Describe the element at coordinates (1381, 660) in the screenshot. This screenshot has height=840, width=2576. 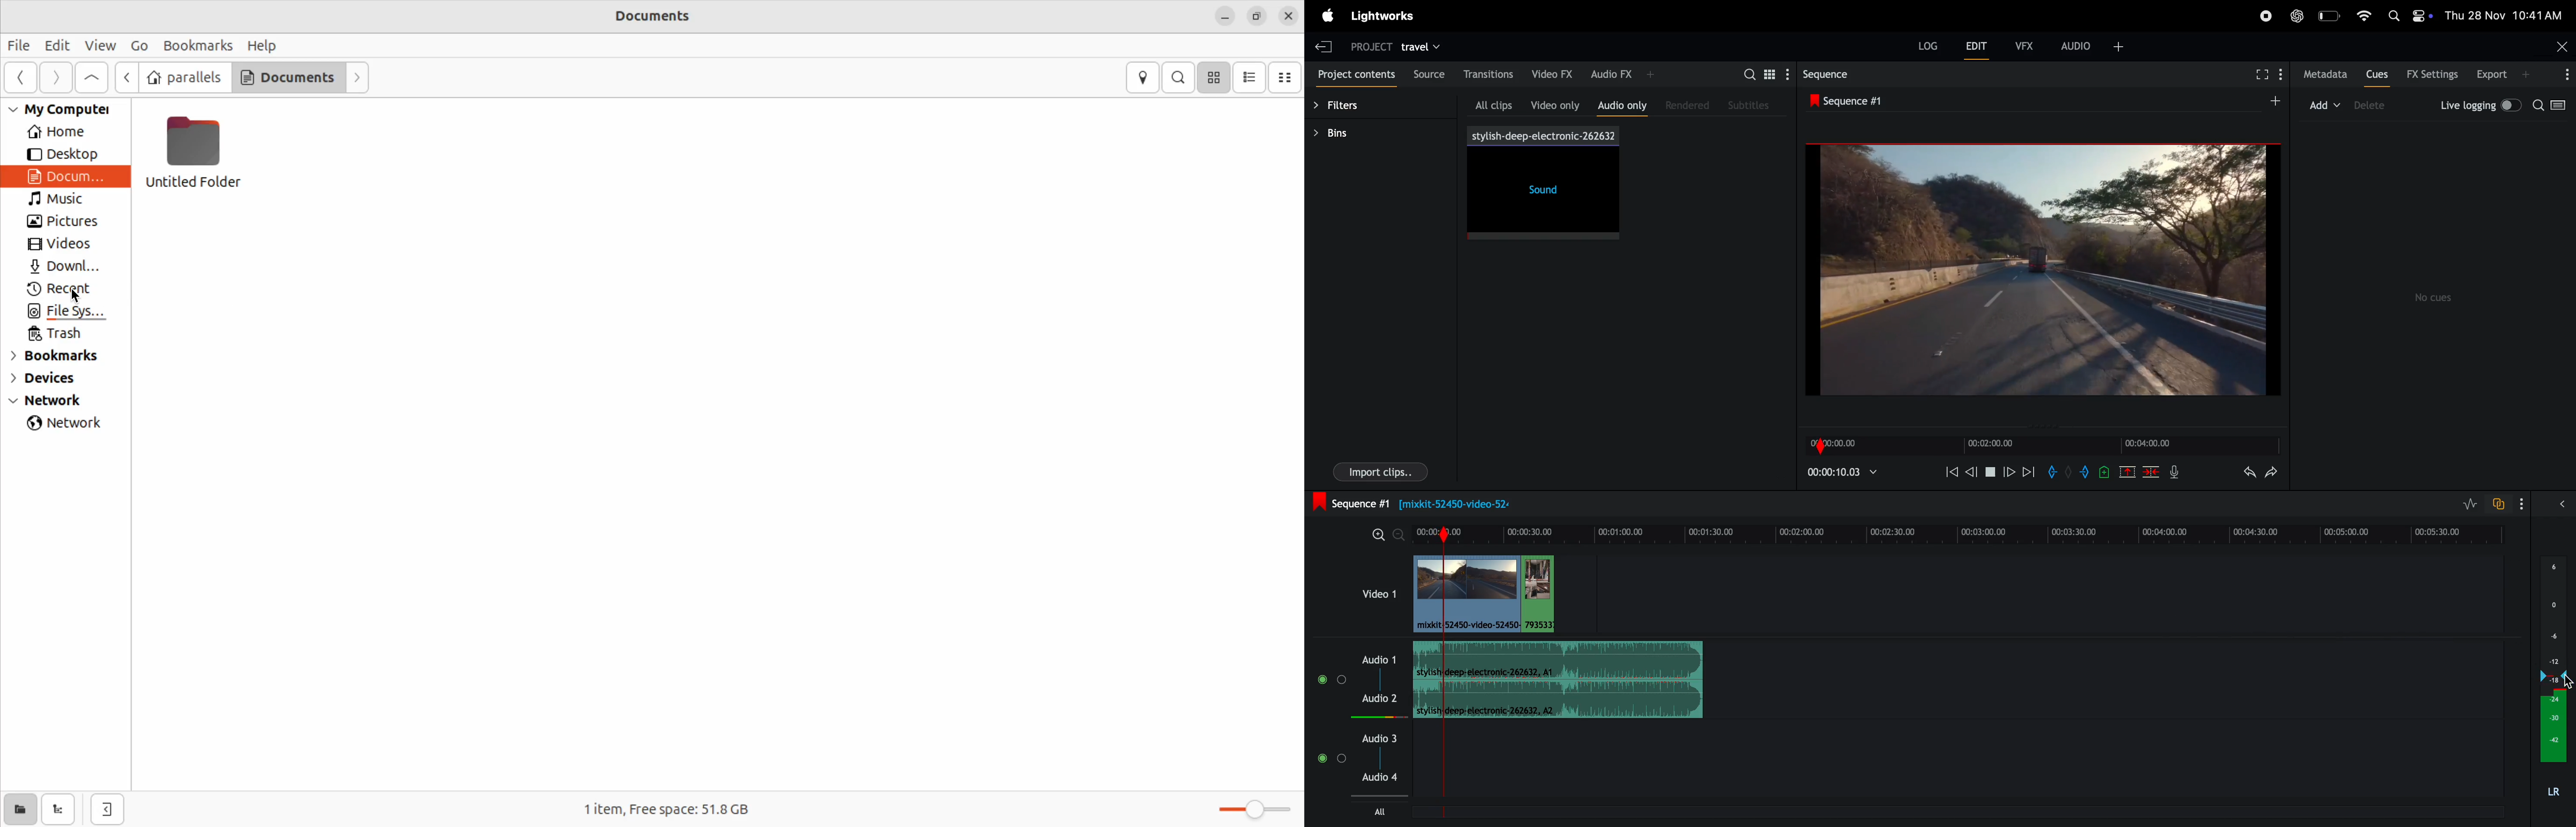
I see `audio 1` at that location.